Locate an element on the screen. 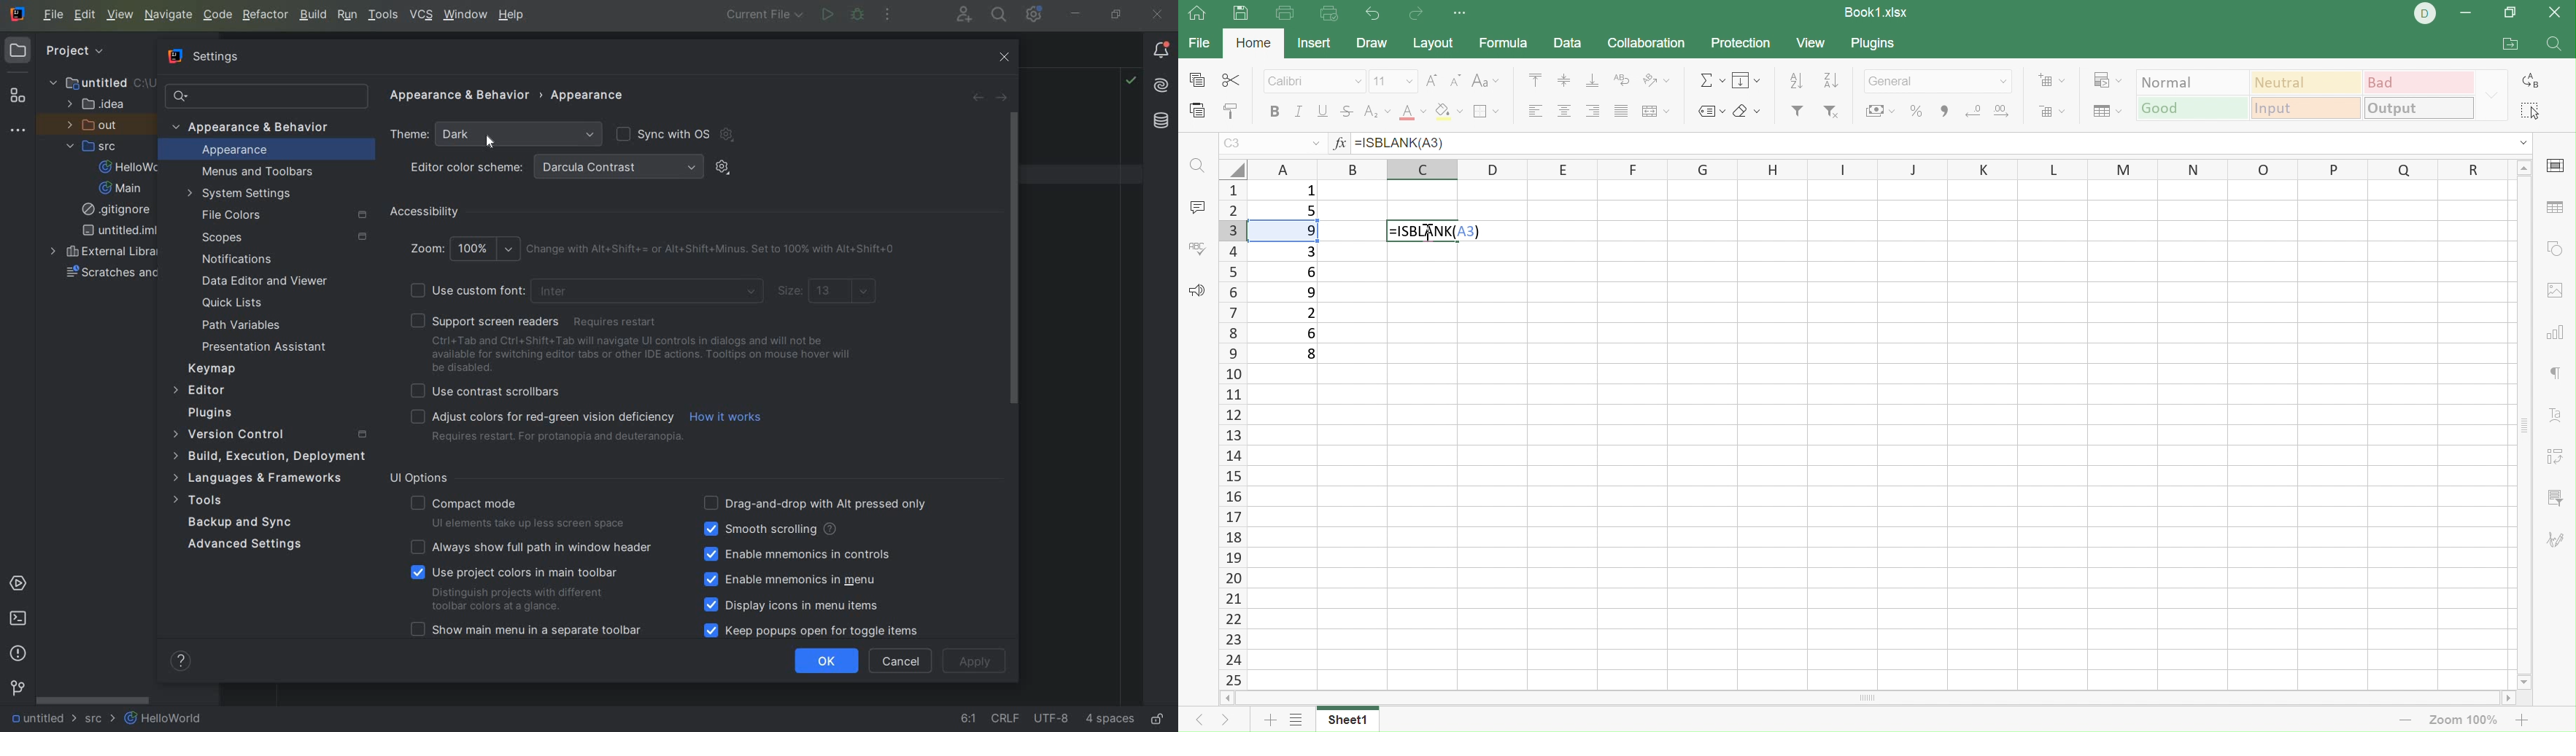 The width and height of the screenshot is (2576, 756). Table settings is located at coordinates (2554, 206).